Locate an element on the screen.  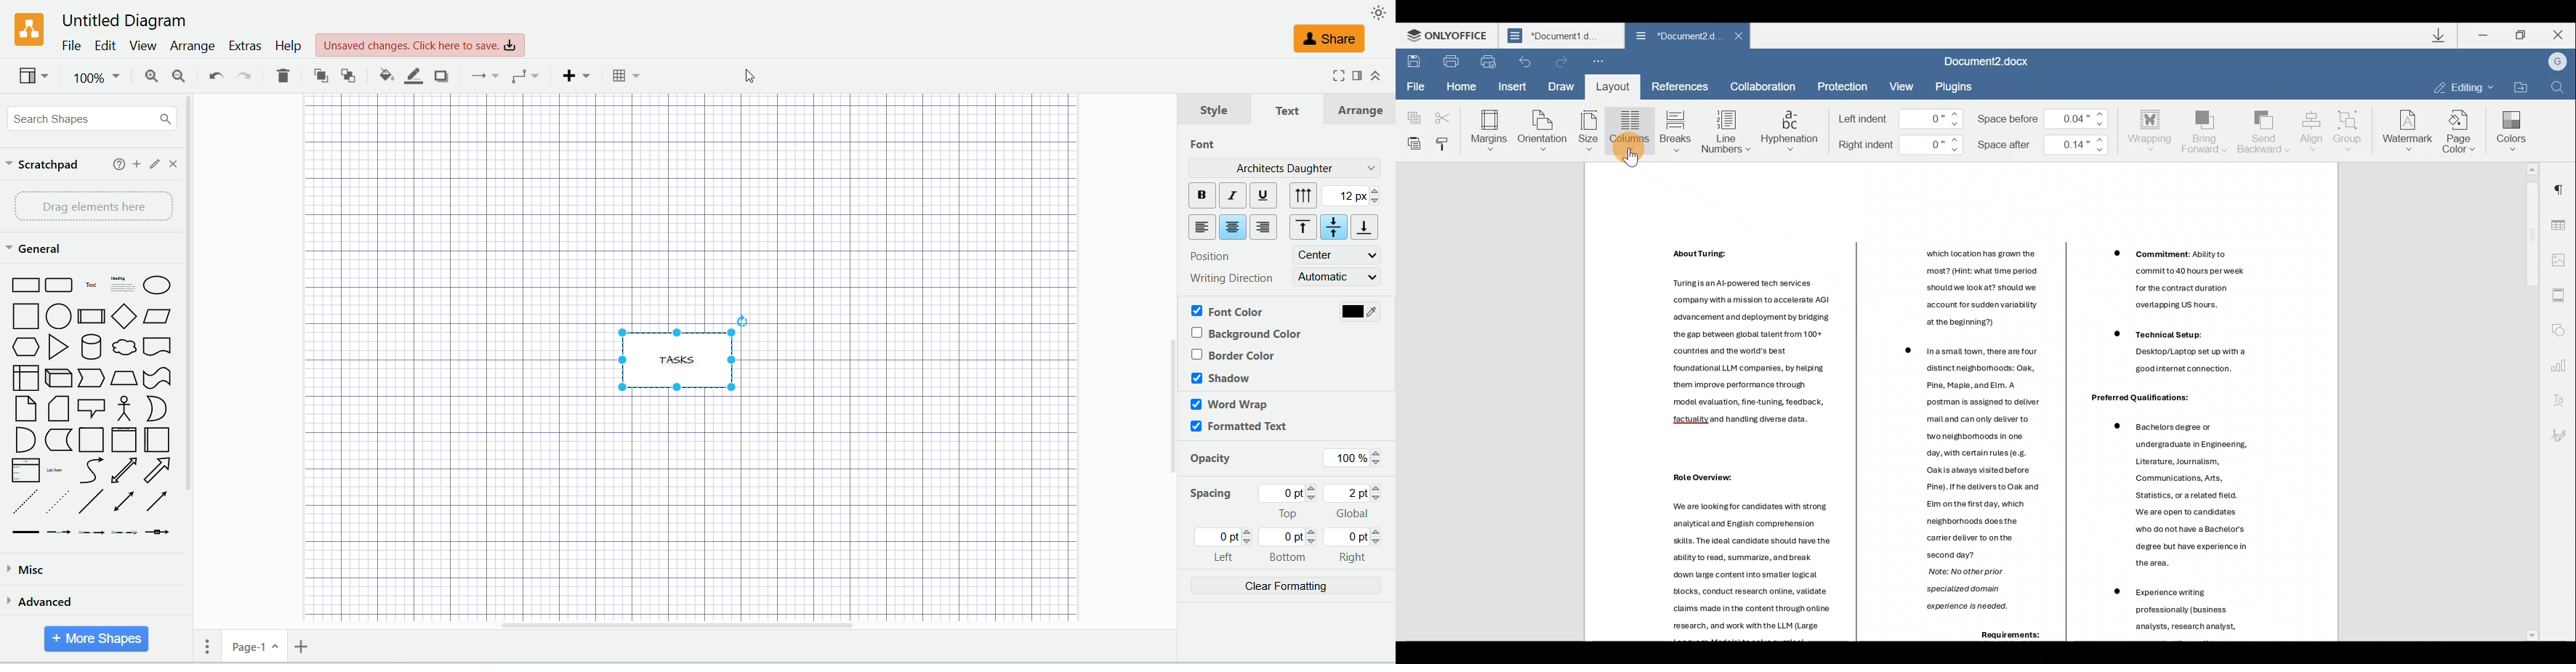
Print file is located at coordinates (1450, 61).